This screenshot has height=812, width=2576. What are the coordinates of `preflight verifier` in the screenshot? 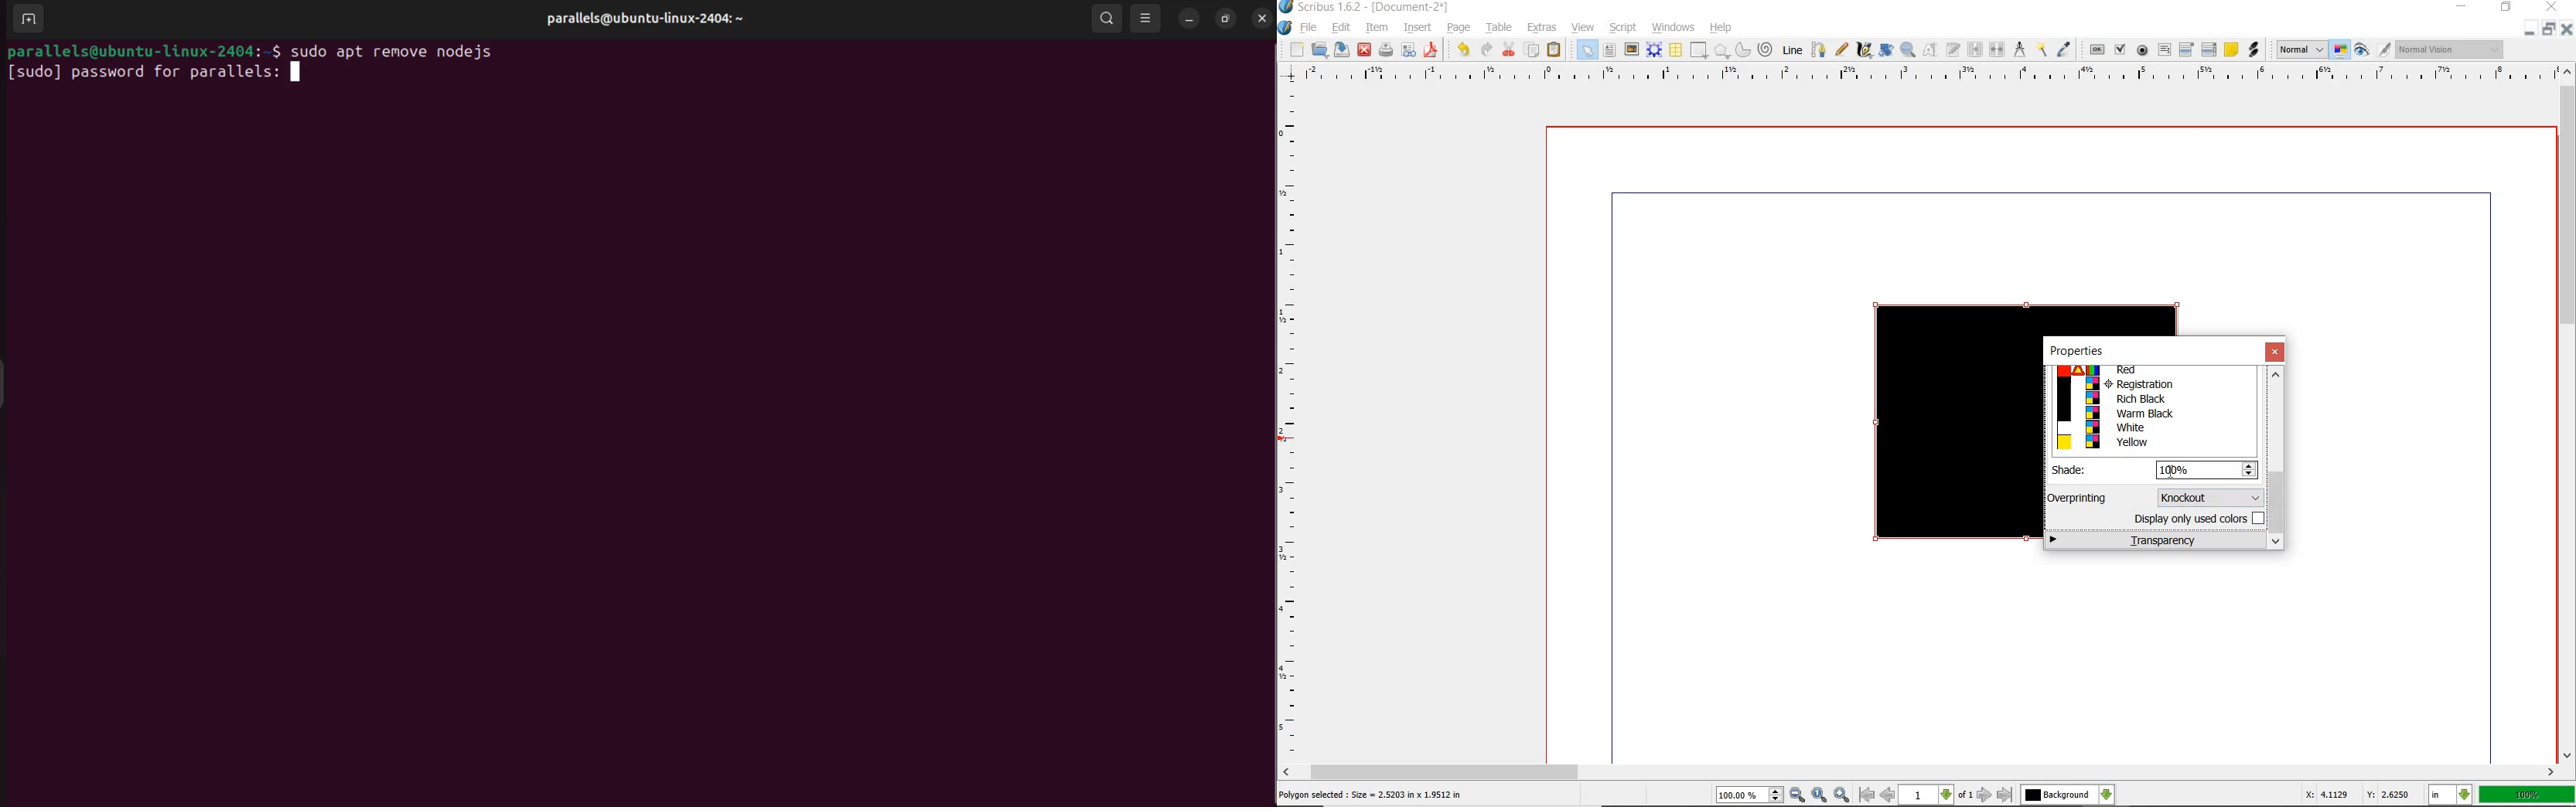 It's located at (1409, 50).